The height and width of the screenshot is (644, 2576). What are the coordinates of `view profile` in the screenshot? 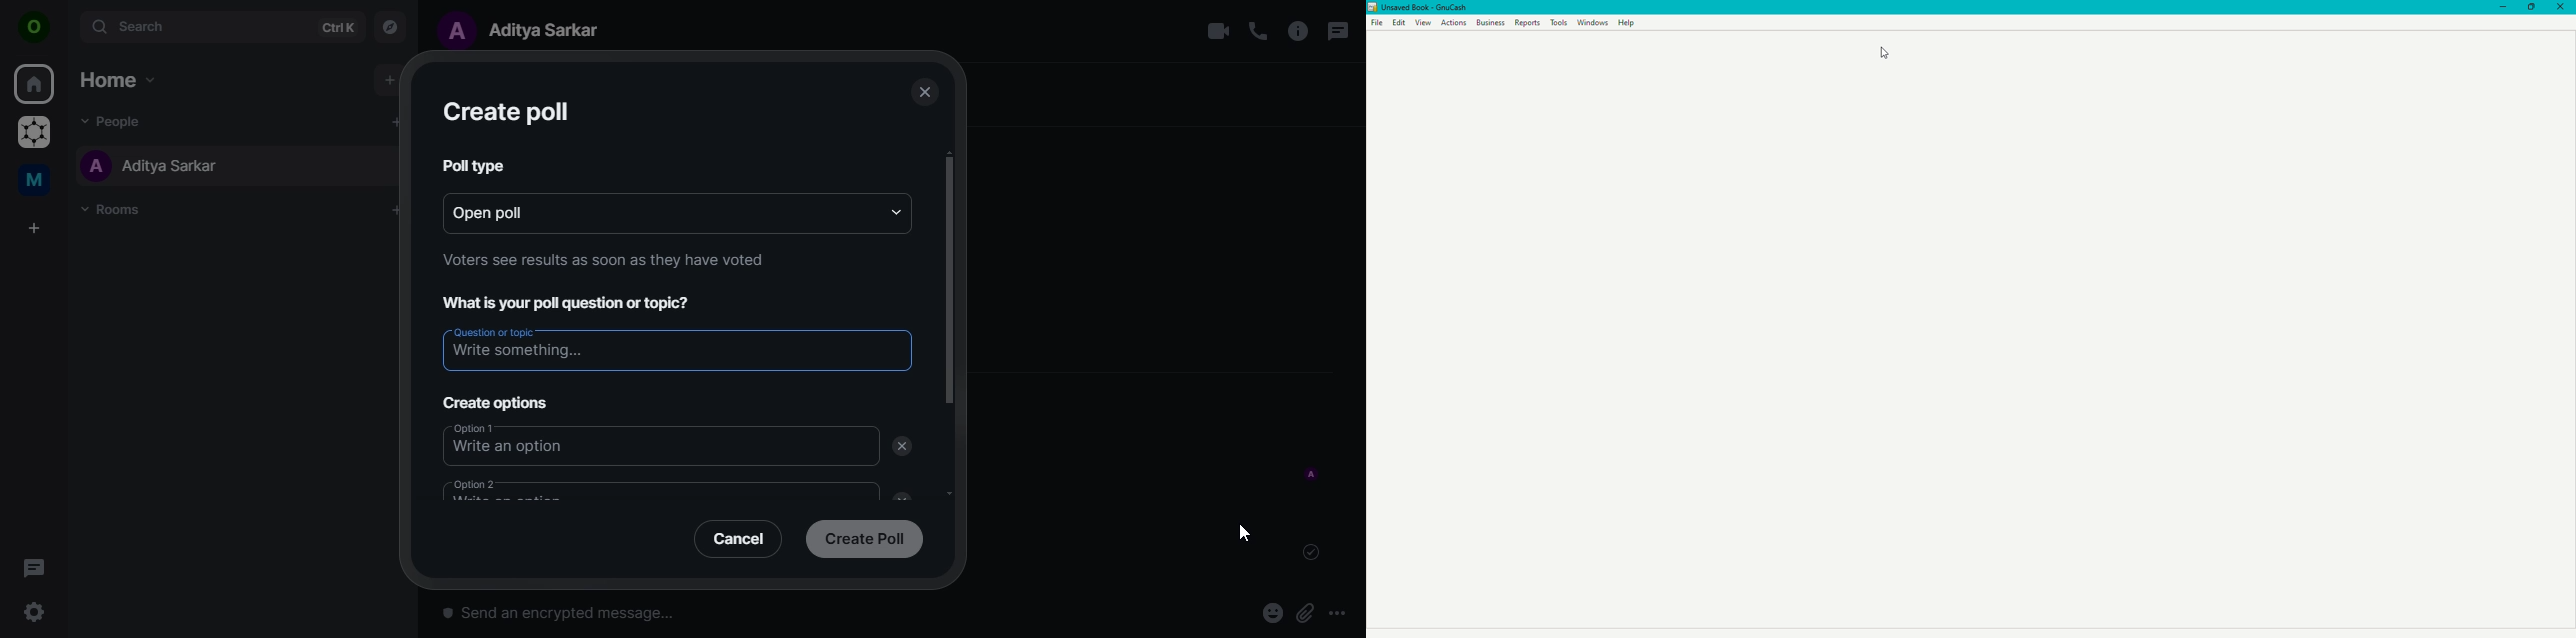 It's located at (35, 29).